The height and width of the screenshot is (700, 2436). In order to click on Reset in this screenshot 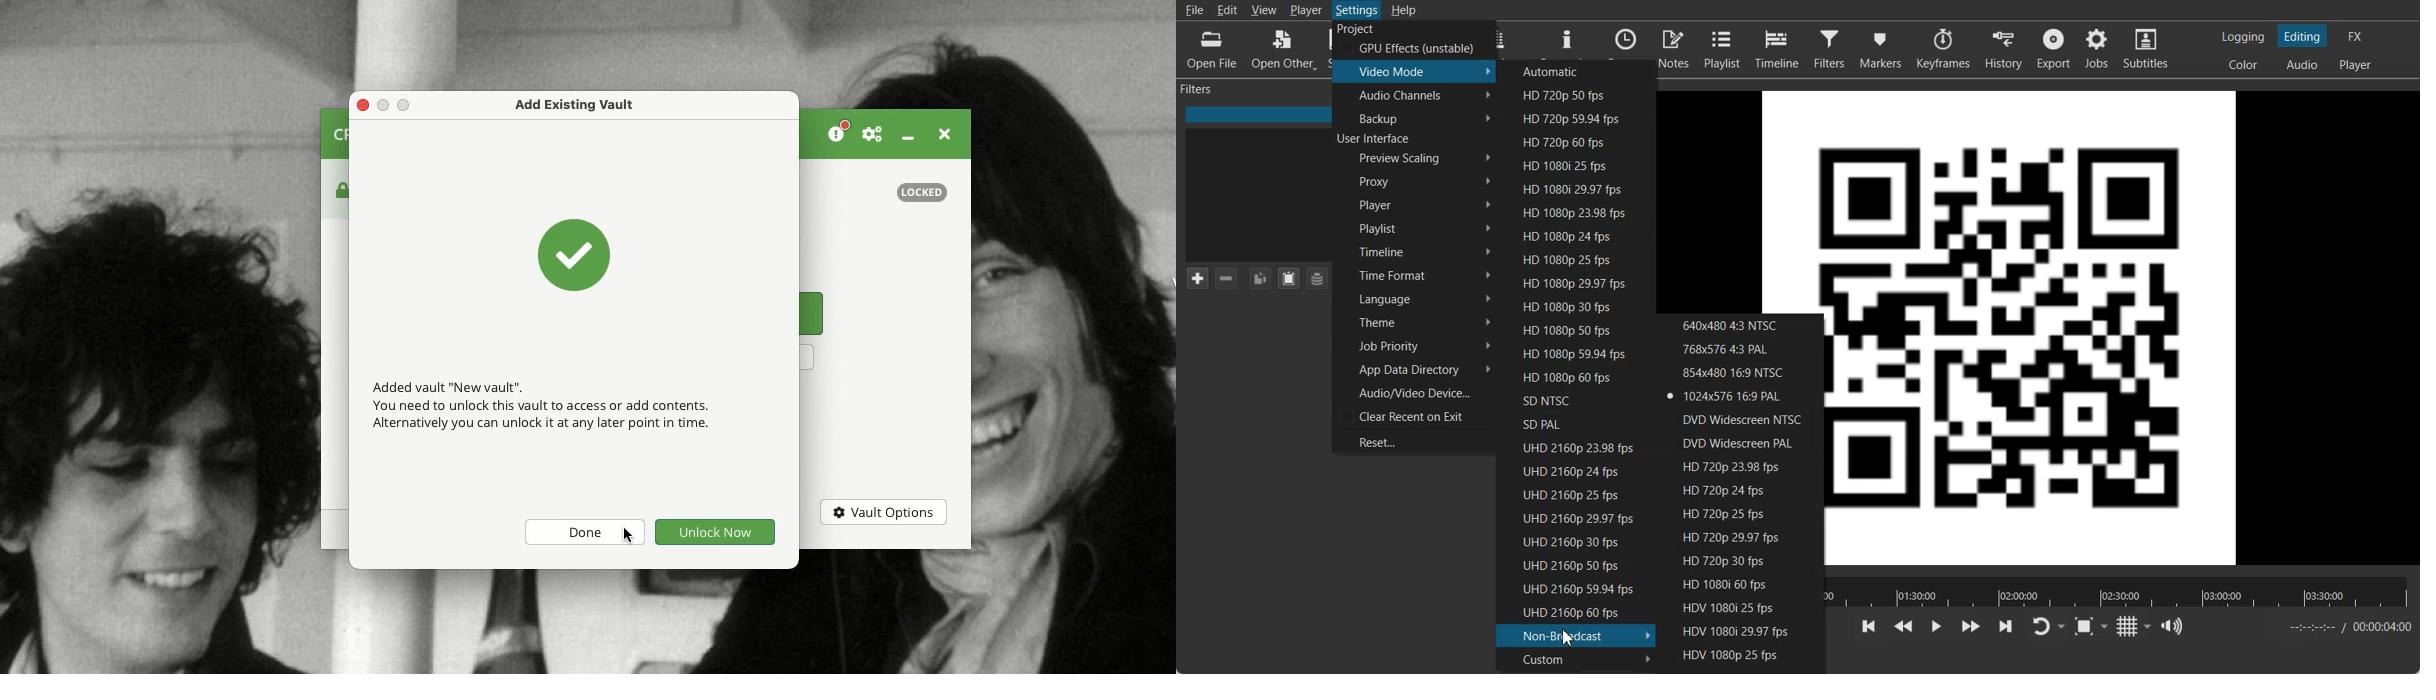, I will do `click(1413, 440)`.